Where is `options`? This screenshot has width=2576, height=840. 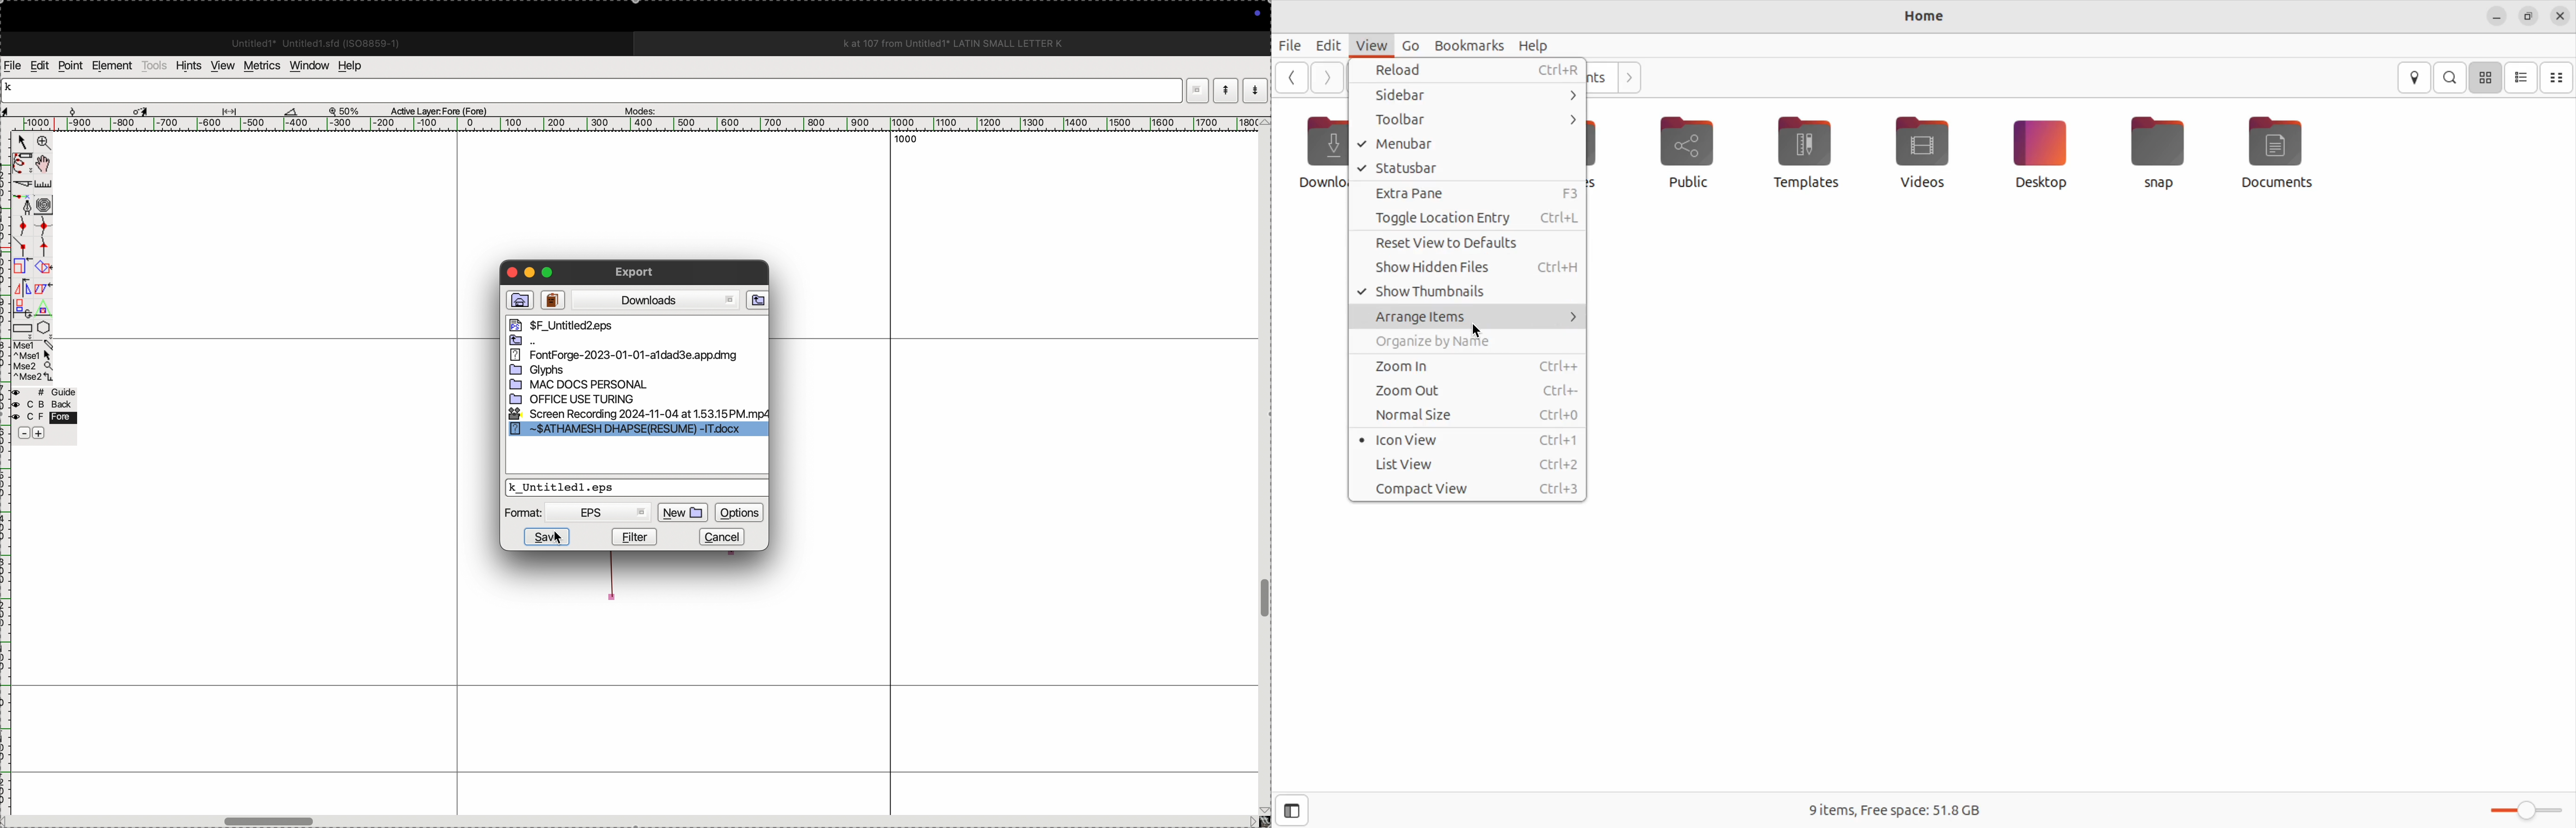 options is located at coordinates (739, 511).